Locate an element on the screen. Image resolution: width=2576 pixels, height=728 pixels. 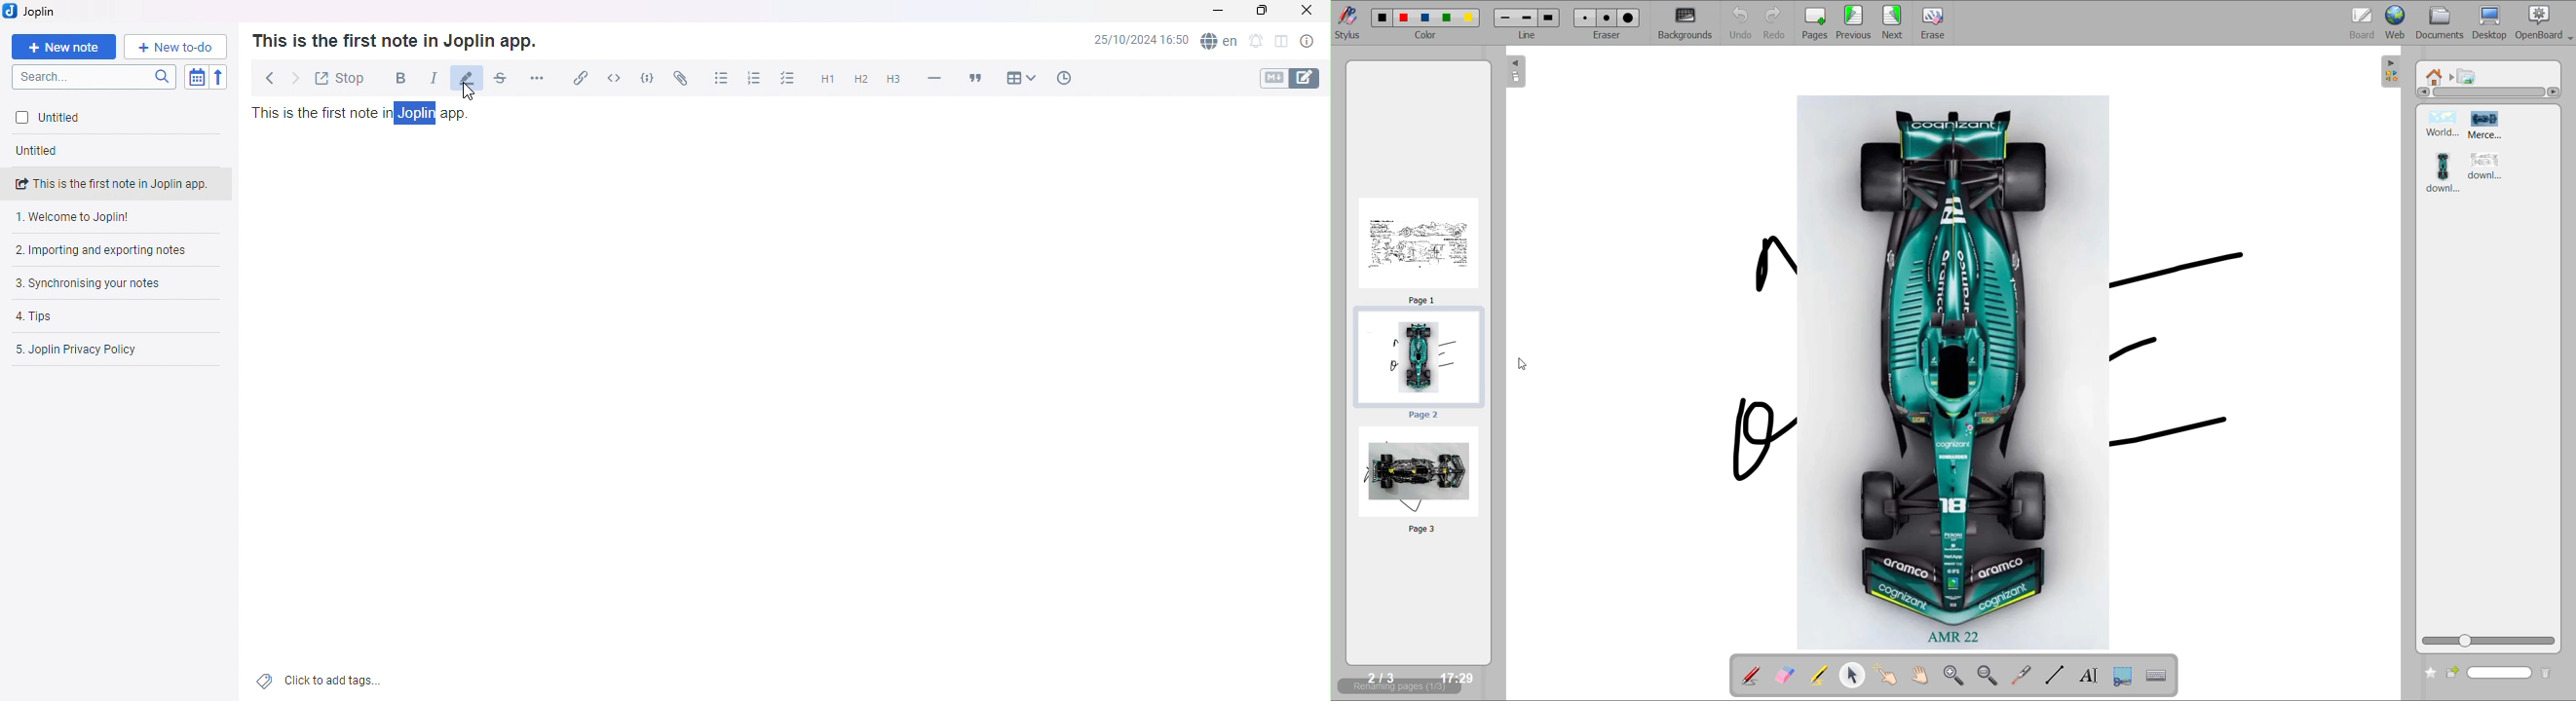
Set ab alarm is located at coordinates (1255, 43).